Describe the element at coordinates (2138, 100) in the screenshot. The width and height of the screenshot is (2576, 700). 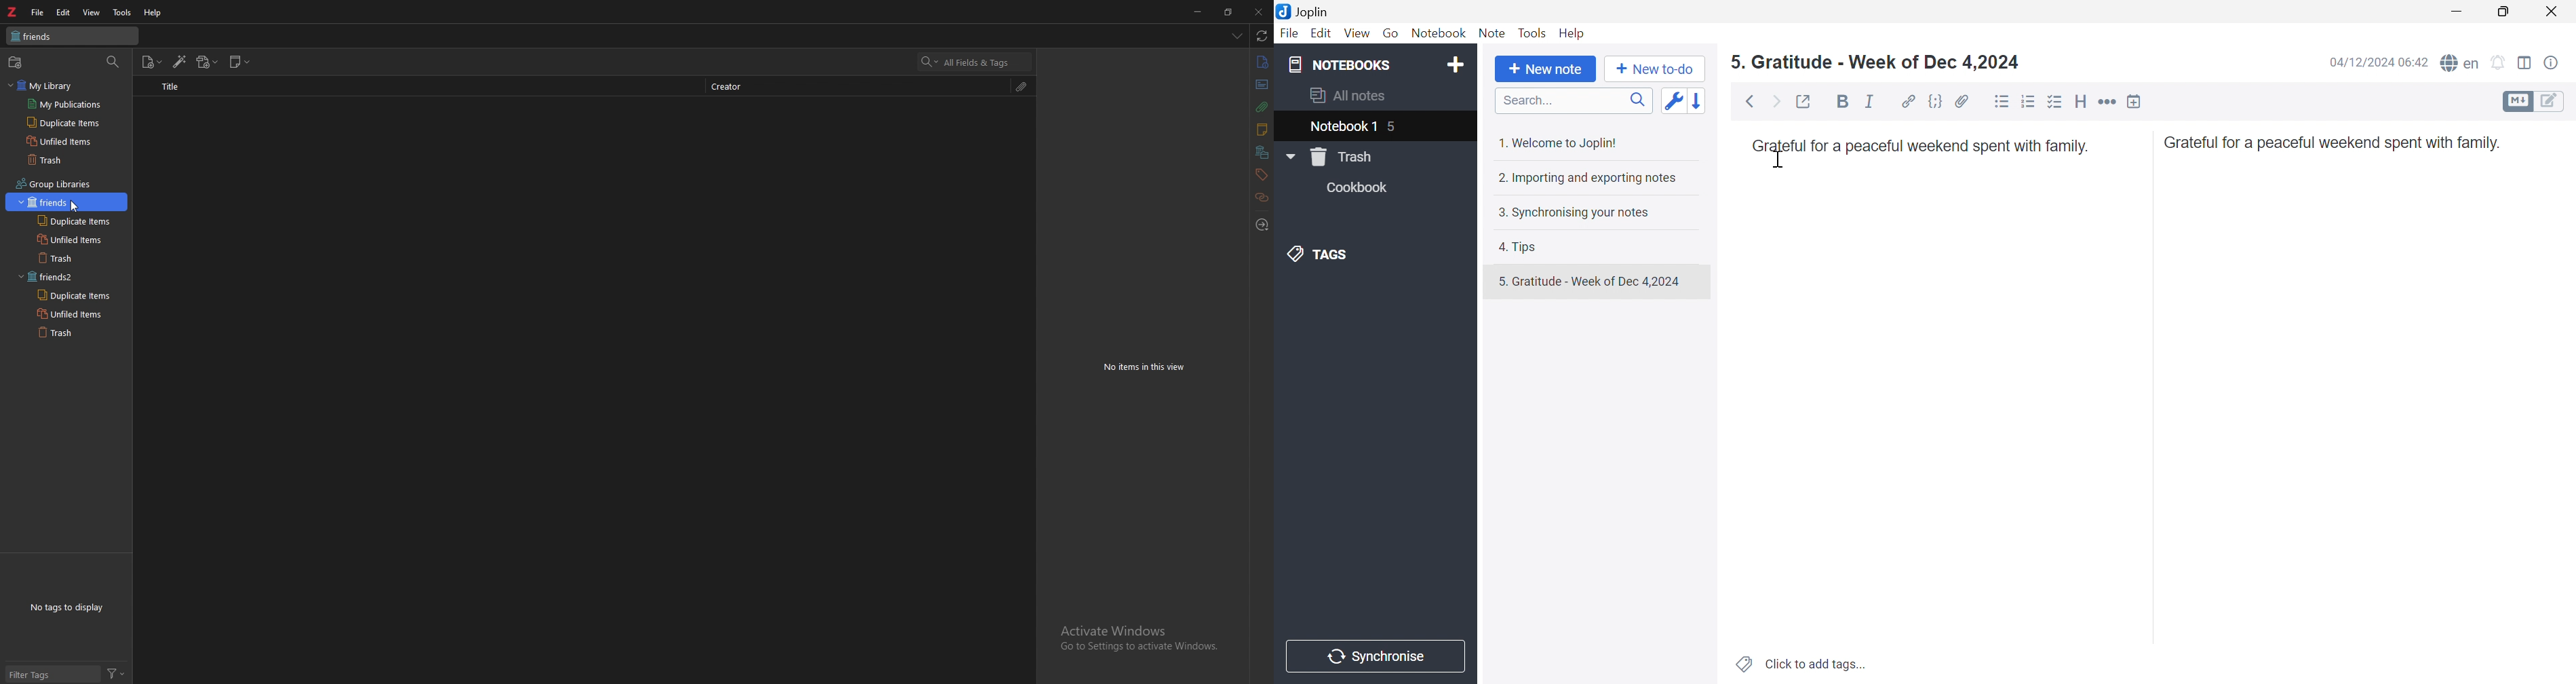
I see `Insert time` at that location.